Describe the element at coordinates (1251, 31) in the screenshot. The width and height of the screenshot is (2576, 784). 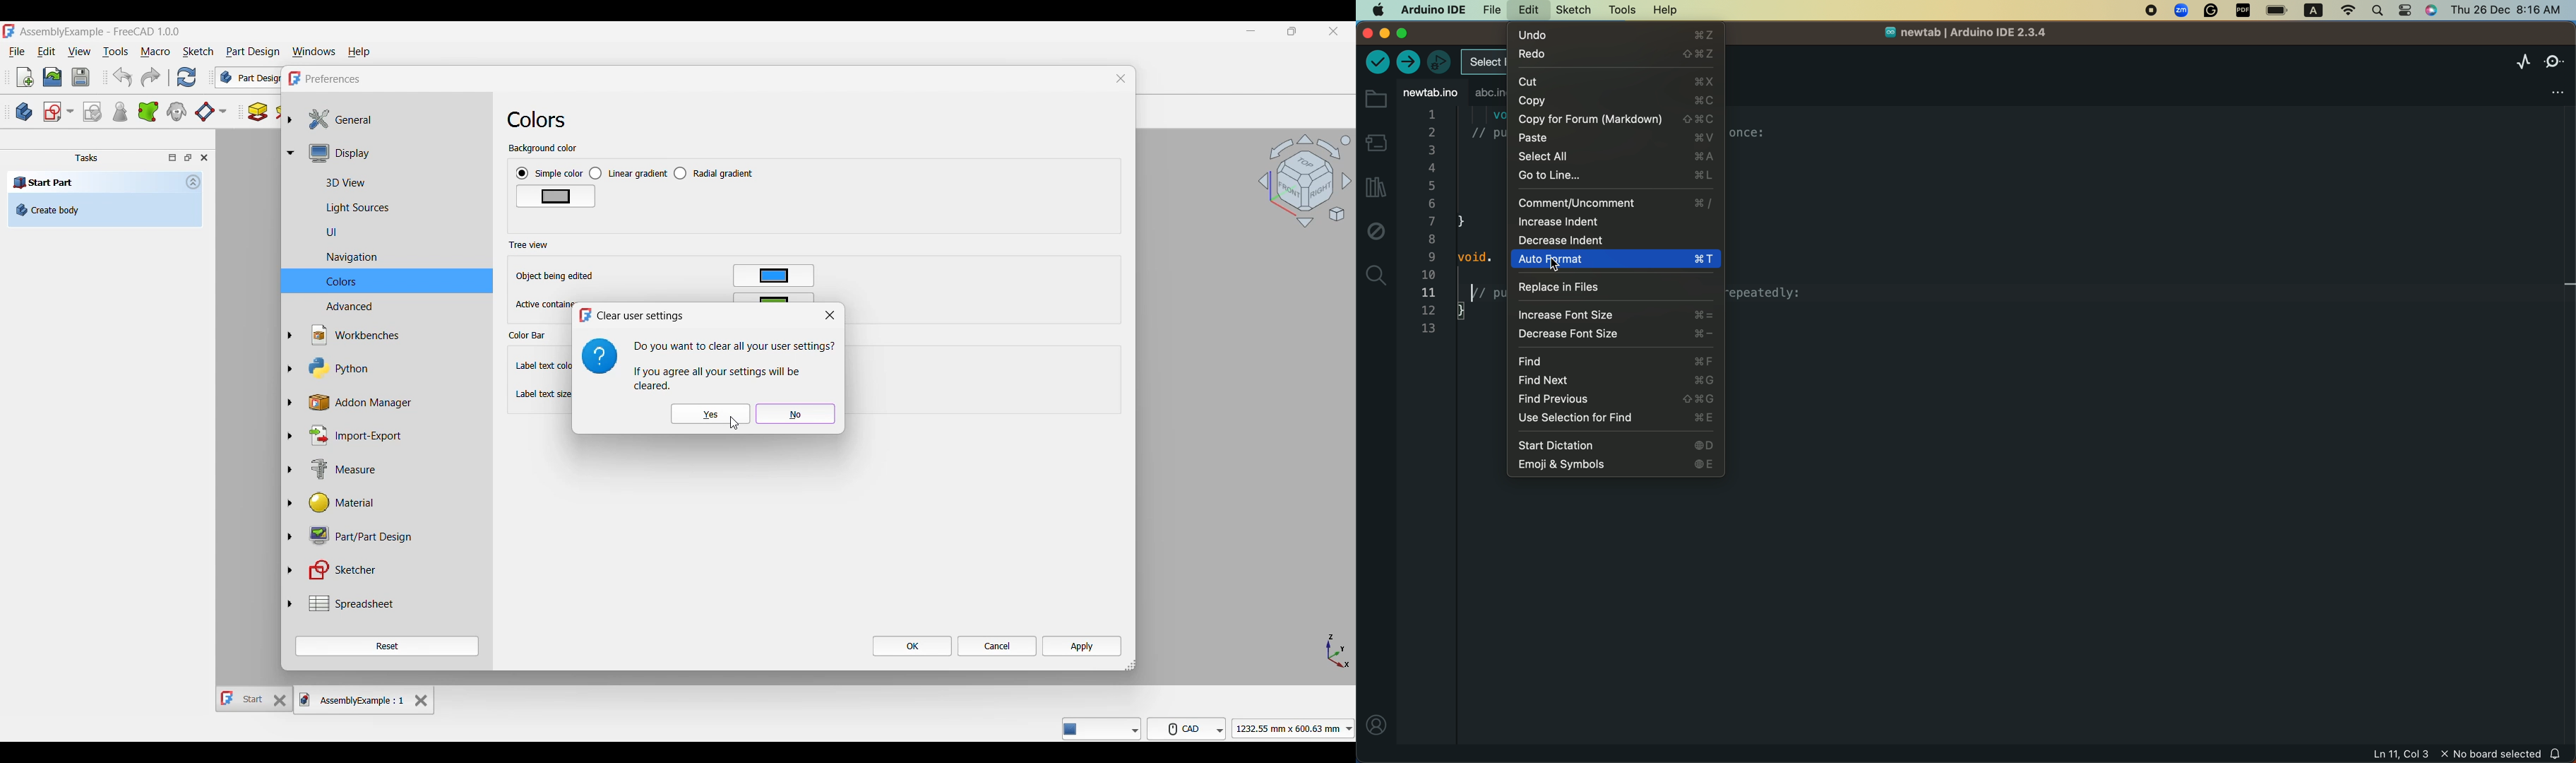
I see `Minimize` at that location.